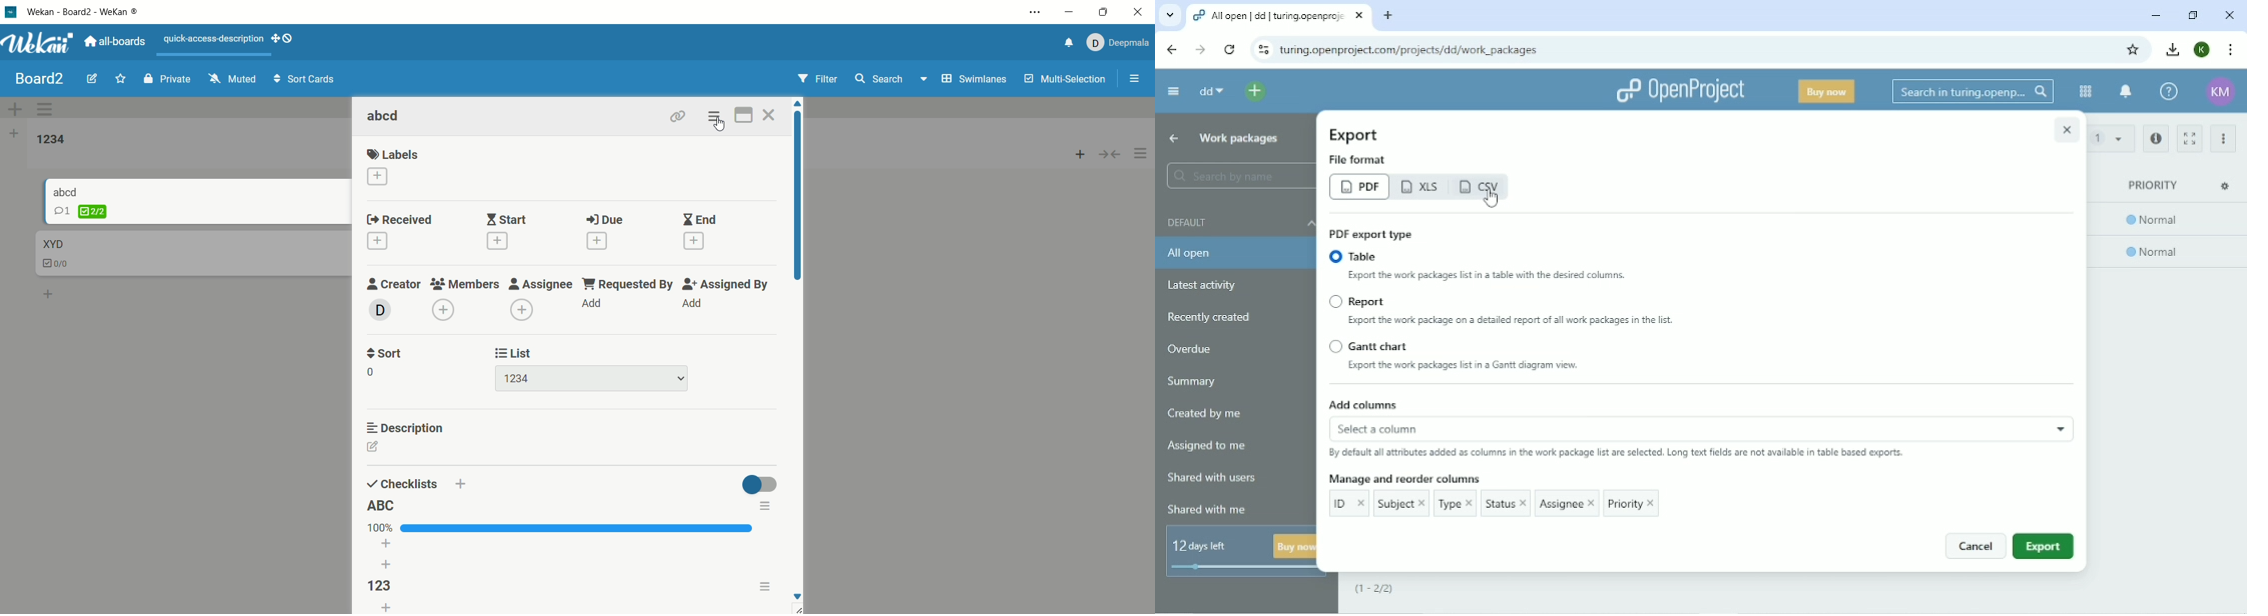  What do you see at coordinates (802, 195) in the screenshot?
I see `vertical scroll bar` at bounding box center [802, 195].